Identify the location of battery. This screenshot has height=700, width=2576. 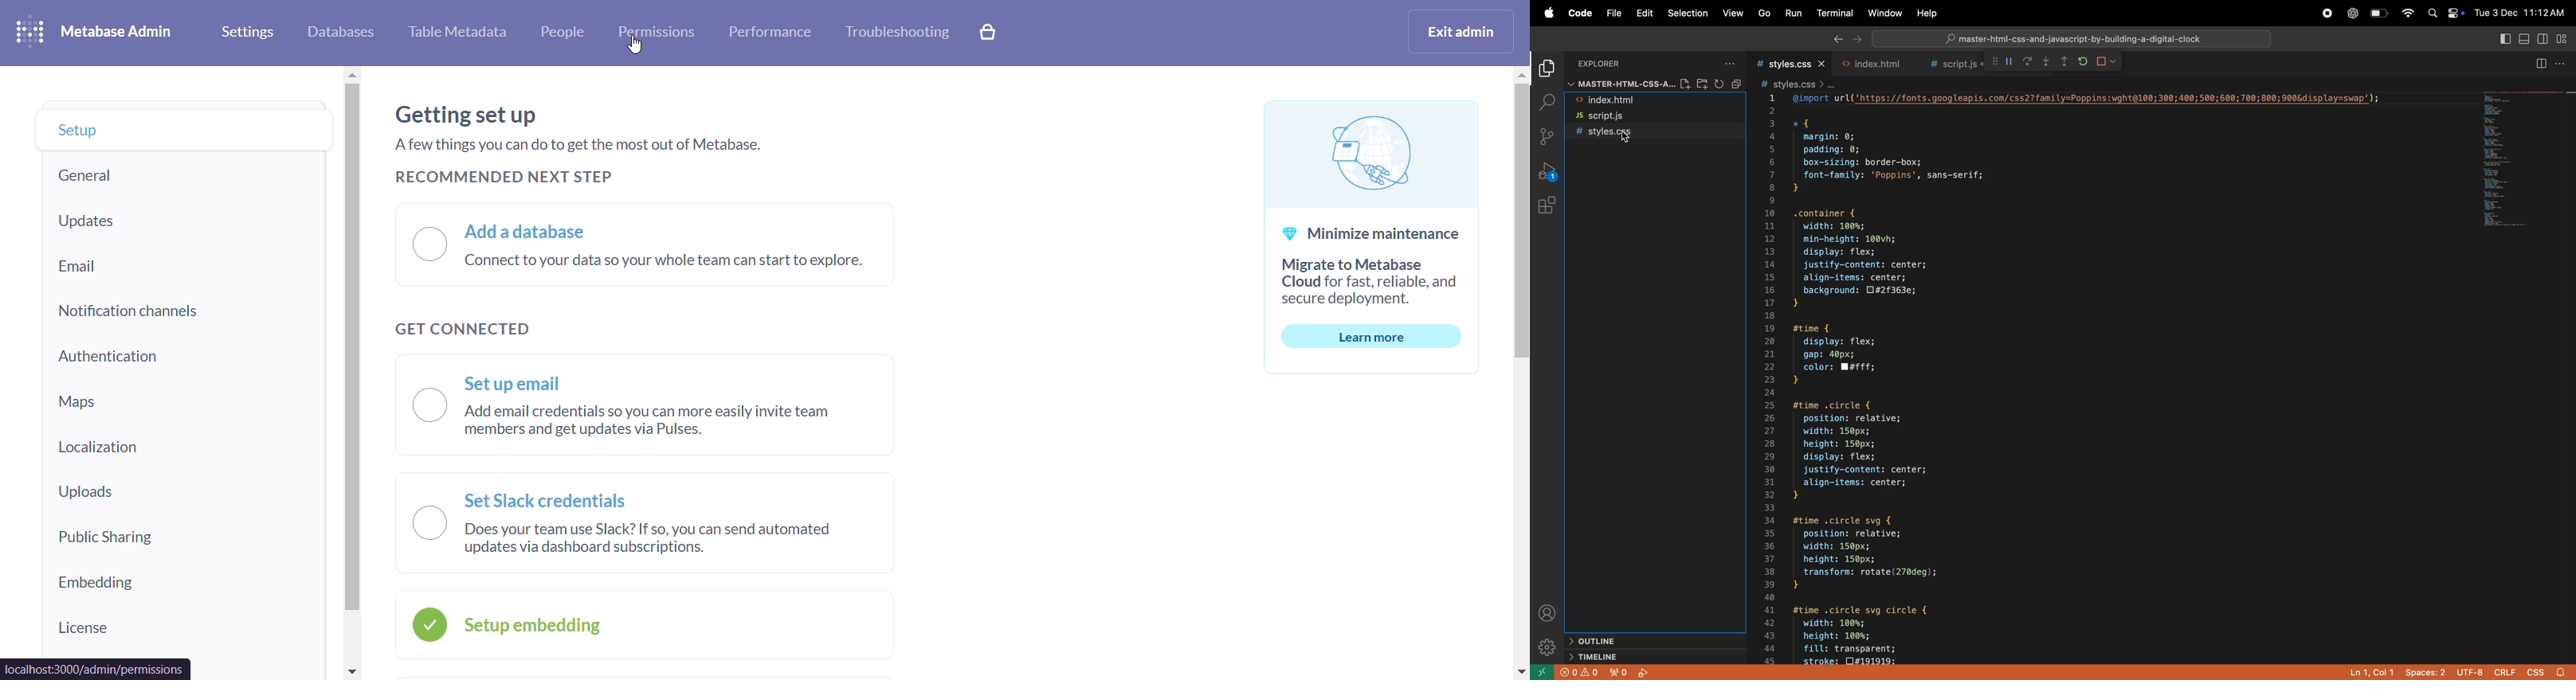
(2378, 13).